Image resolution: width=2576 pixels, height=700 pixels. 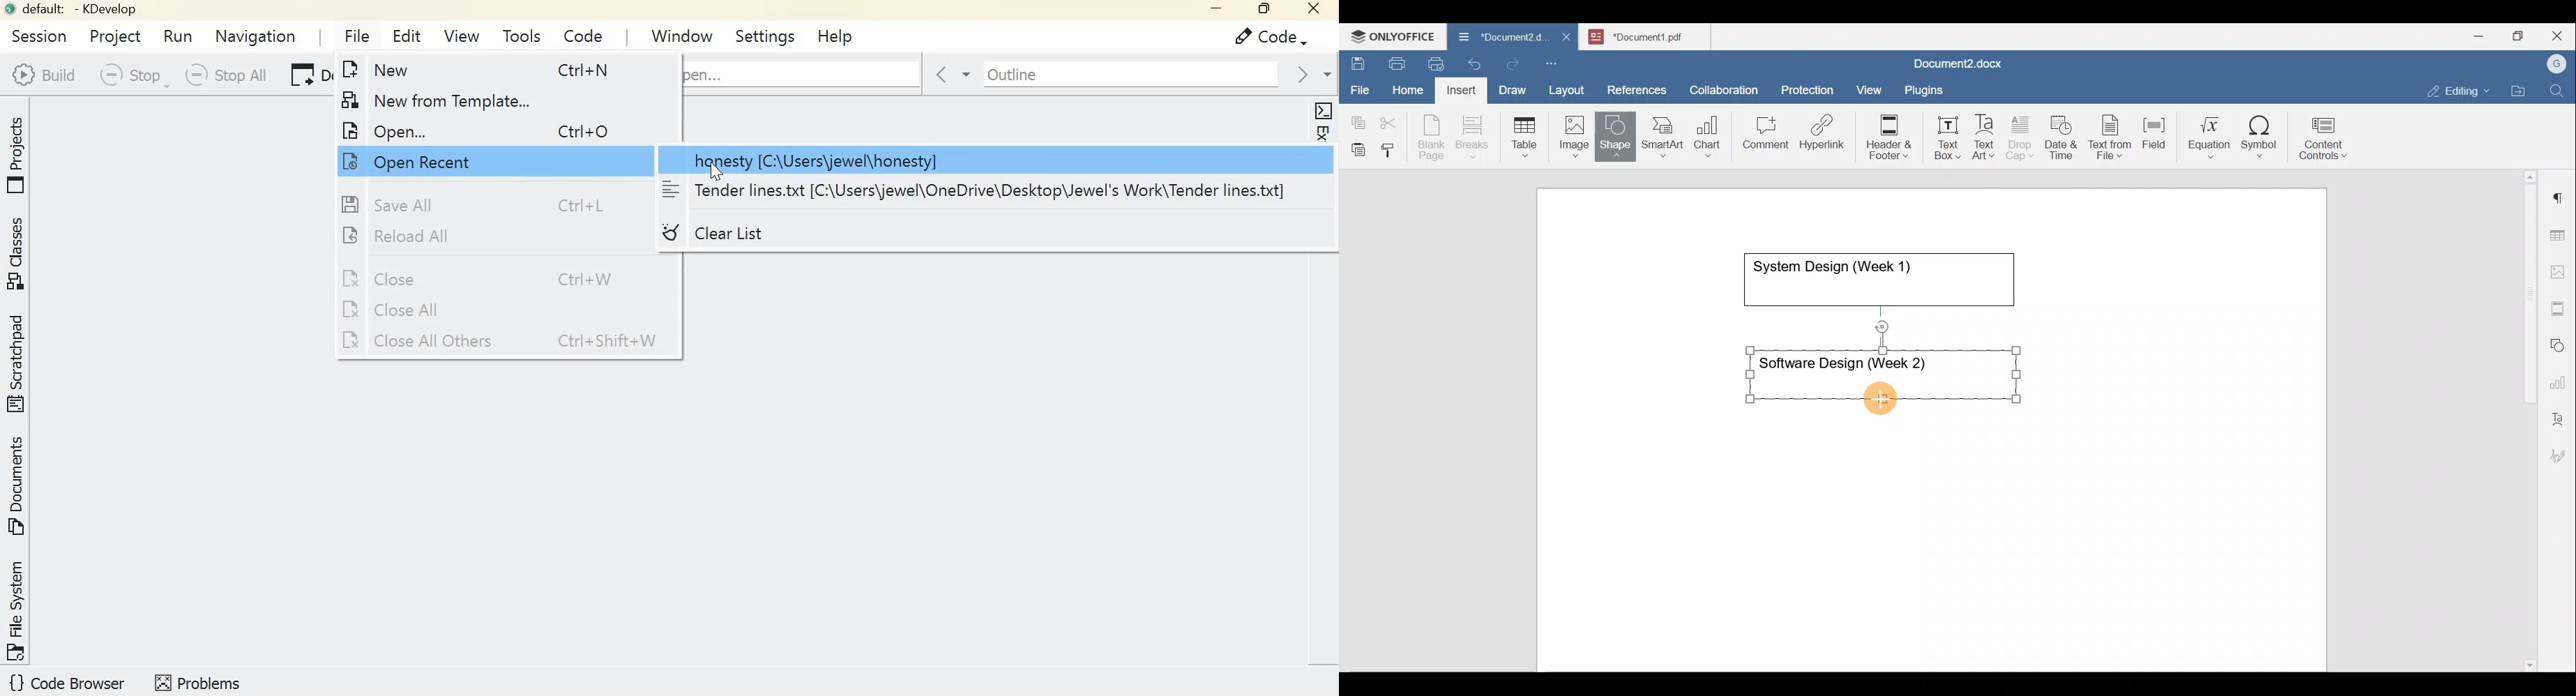 What do you see at coordinates (1433, 137) in the screenshot?
I see `Blank page` at bounding box center [1433, 137].